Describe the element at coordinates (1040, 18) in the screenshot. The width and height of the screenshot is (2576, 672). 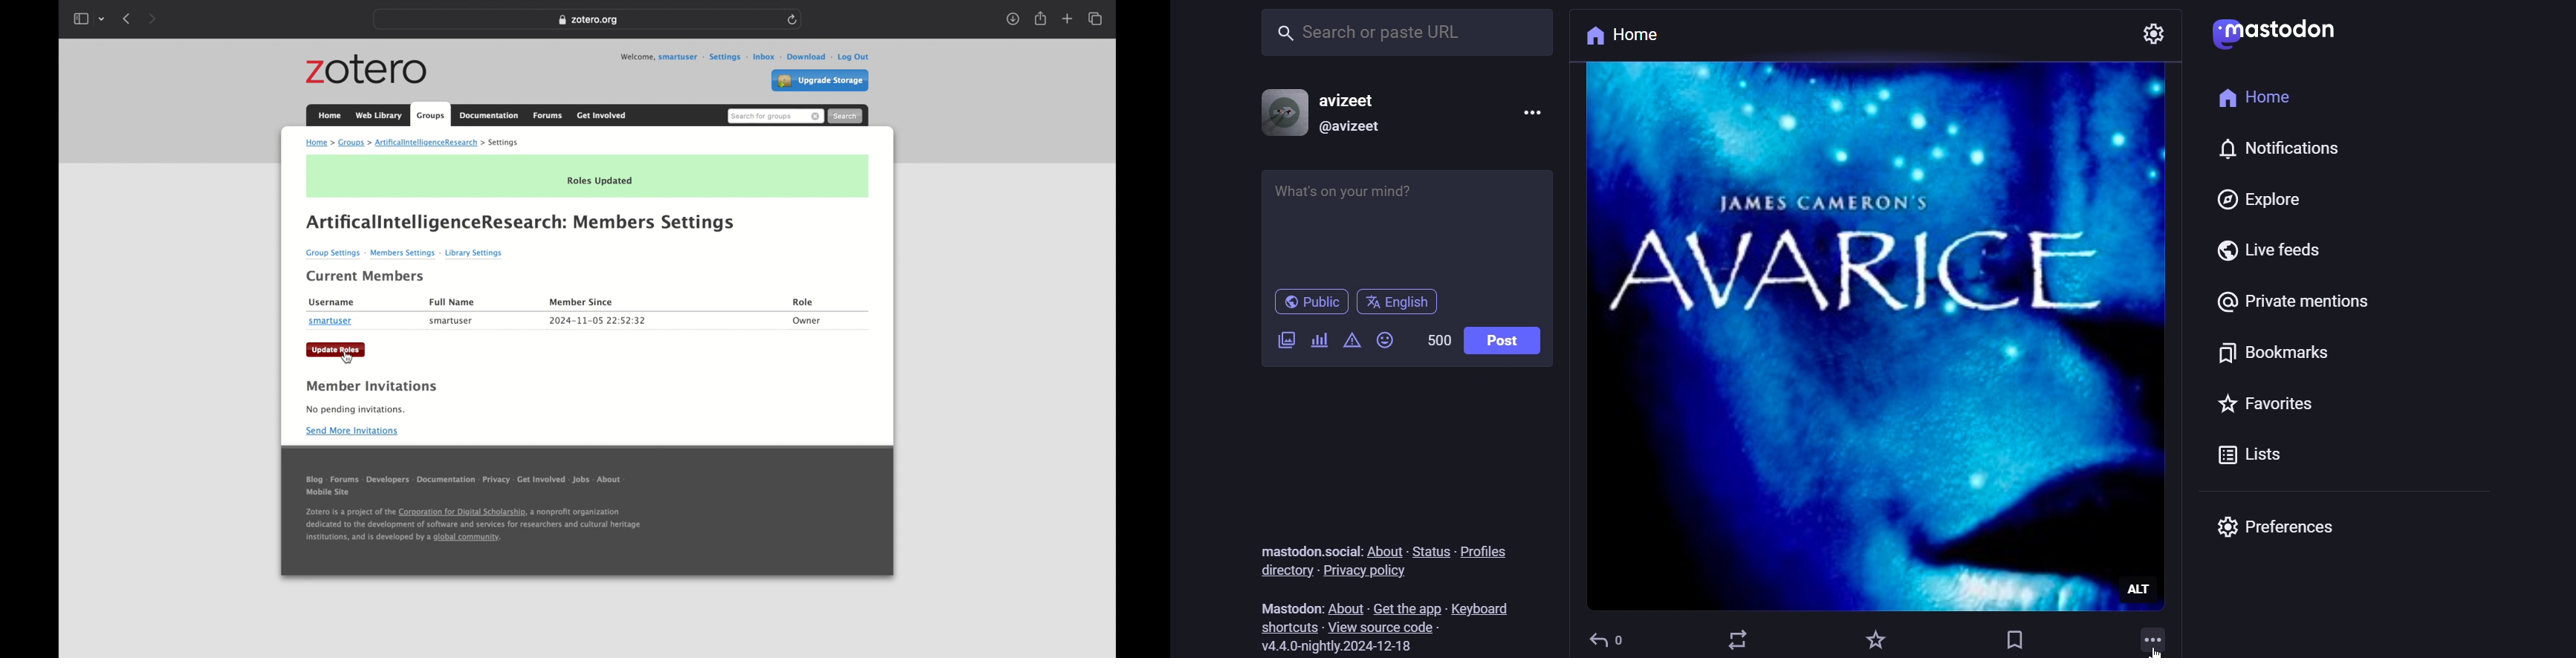
I see `share` at that location.